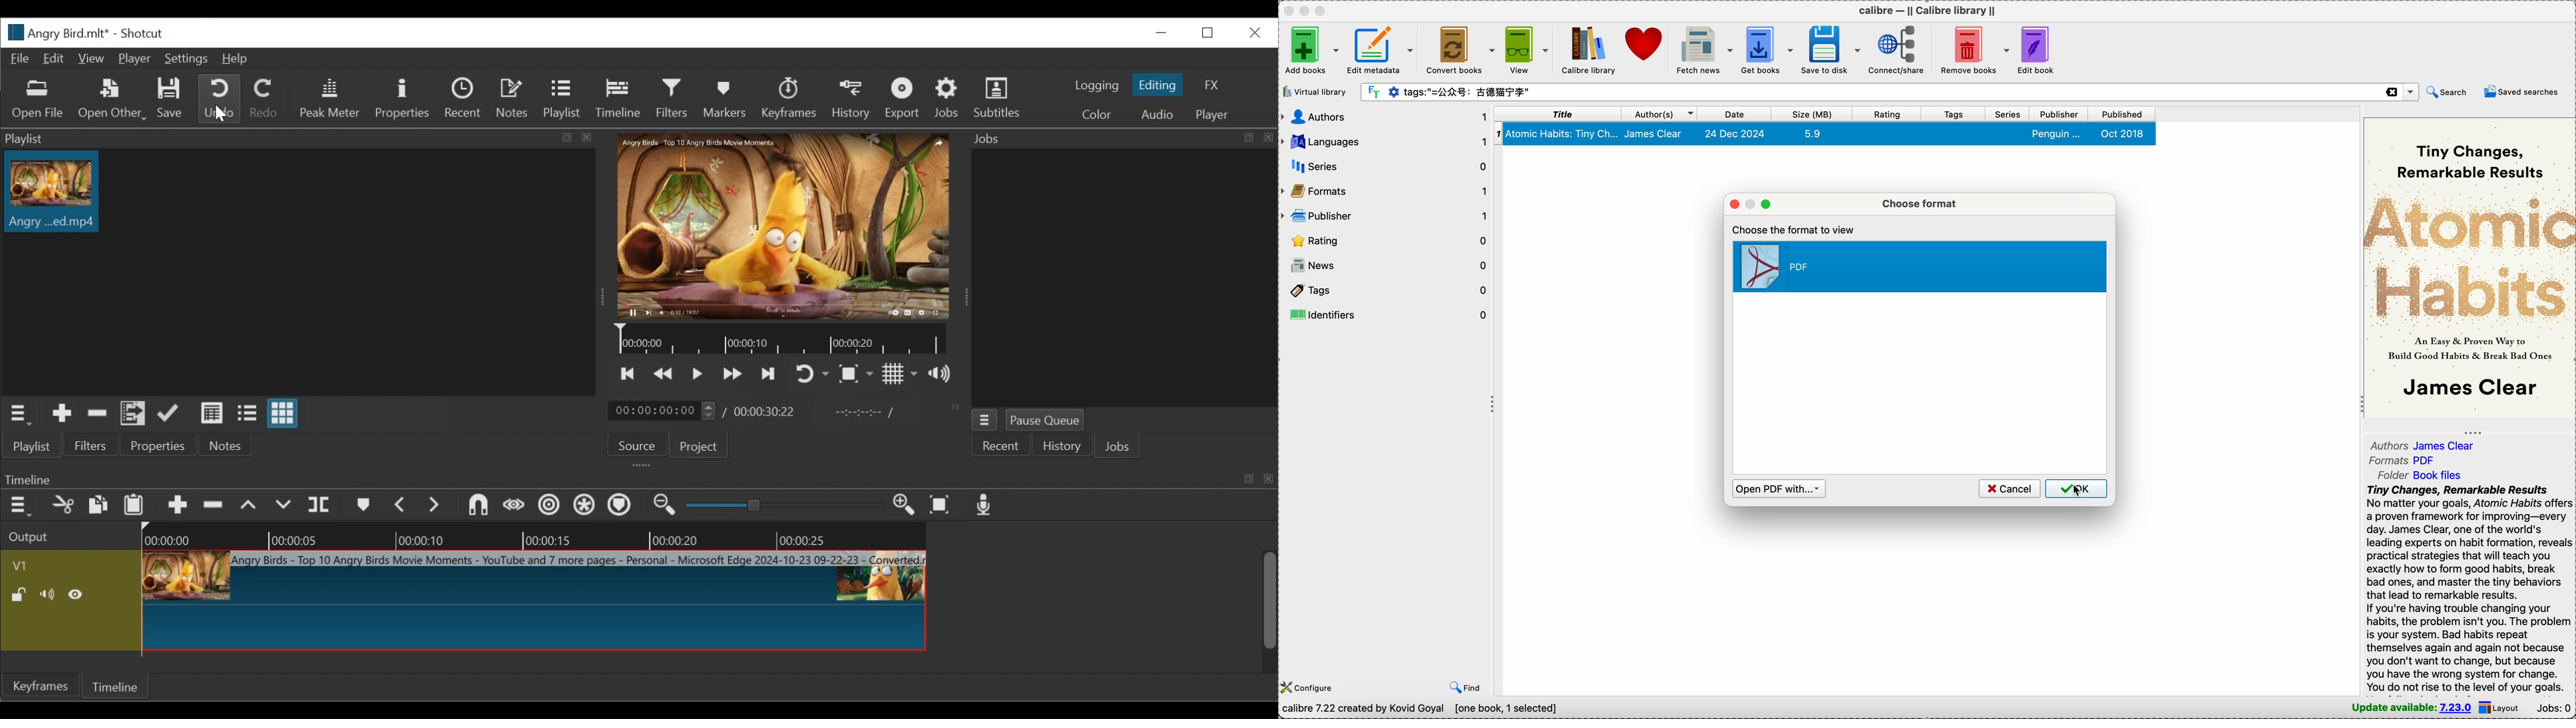  Describe the element at coordinates (134, 57) in the screenshot. I see `Player` at that location.